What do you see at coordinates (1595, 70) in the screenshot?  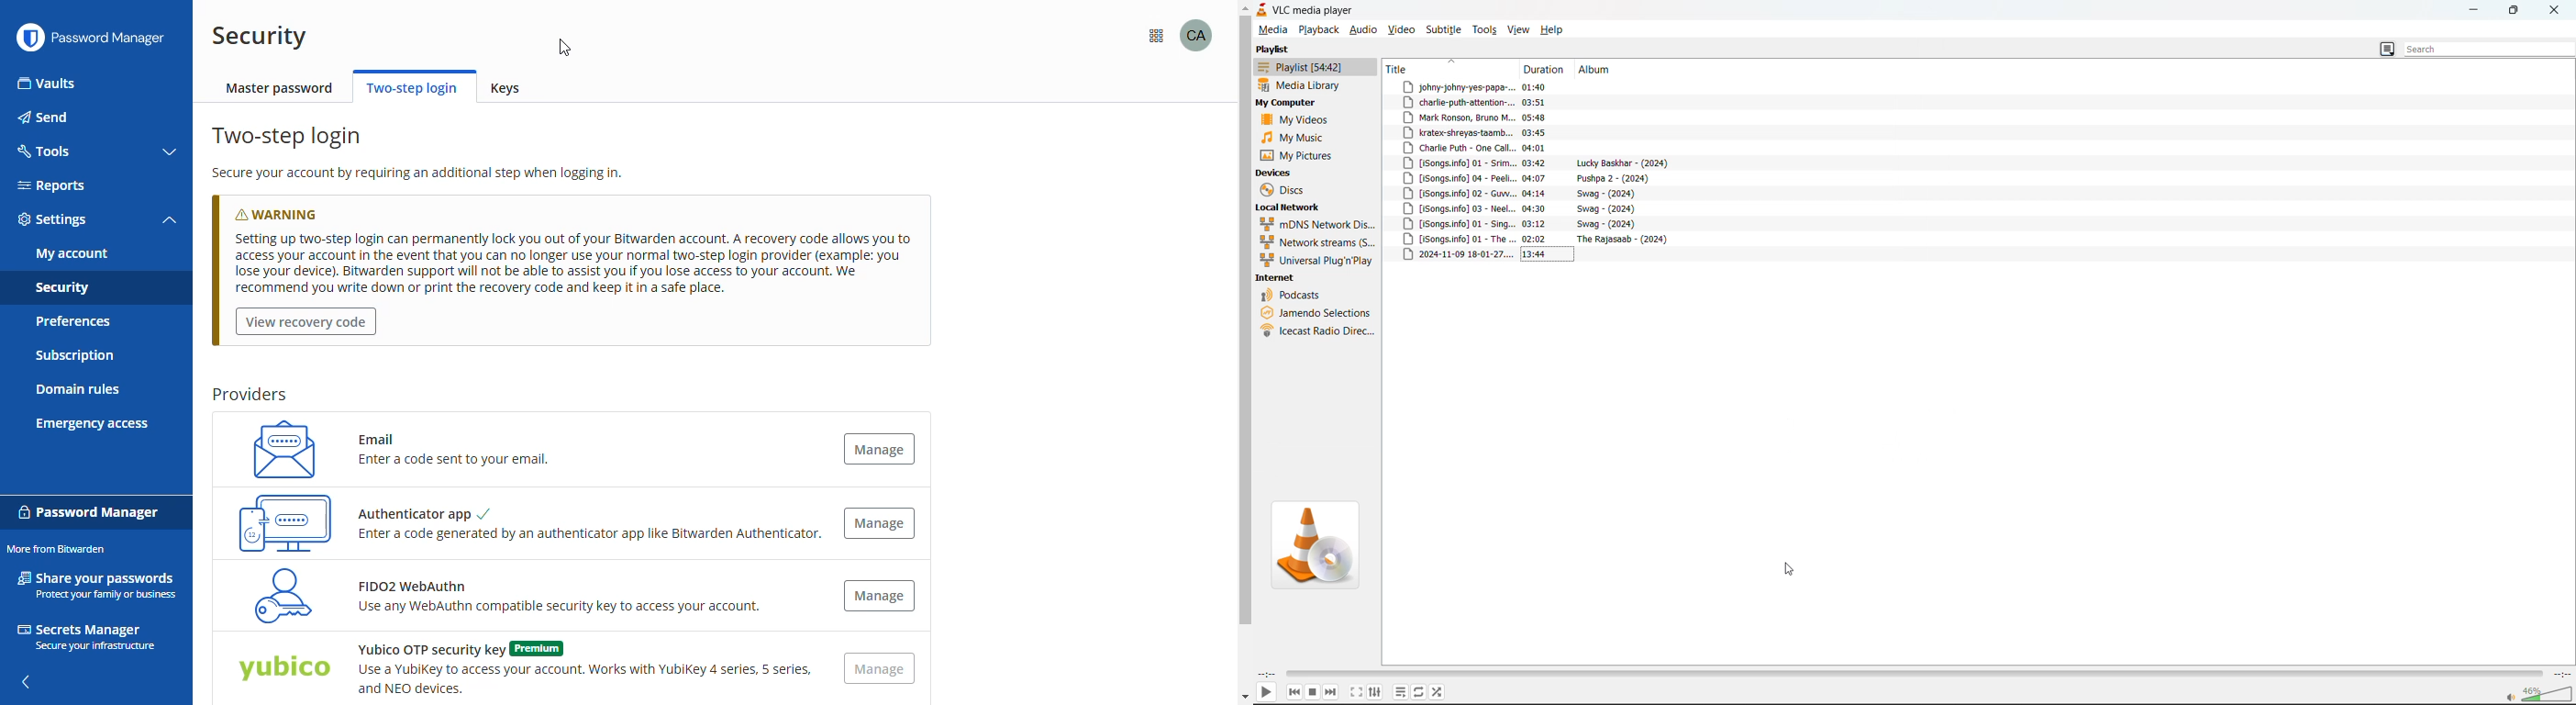 I see `album` at bounding box center [1595, 70].